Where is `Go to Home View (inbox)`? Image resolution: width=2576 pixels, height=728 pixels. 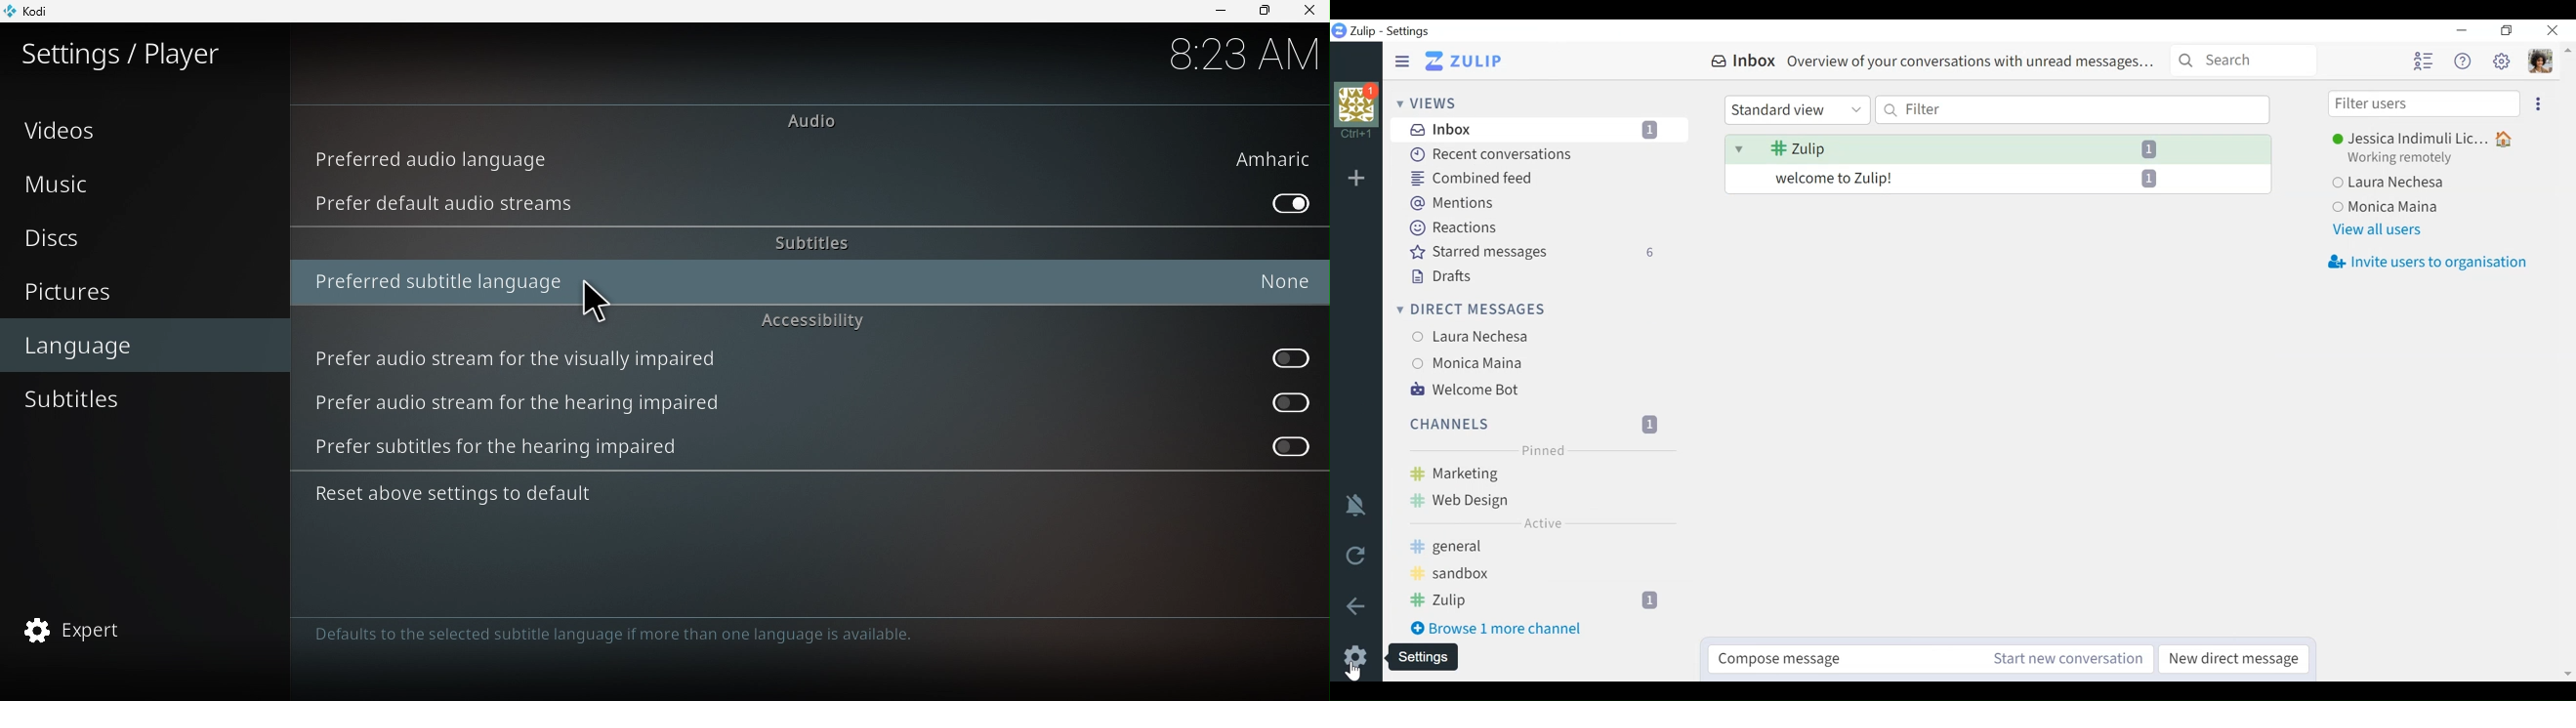 Go to Home View (inbox) is located at coordinates (1464, 60).